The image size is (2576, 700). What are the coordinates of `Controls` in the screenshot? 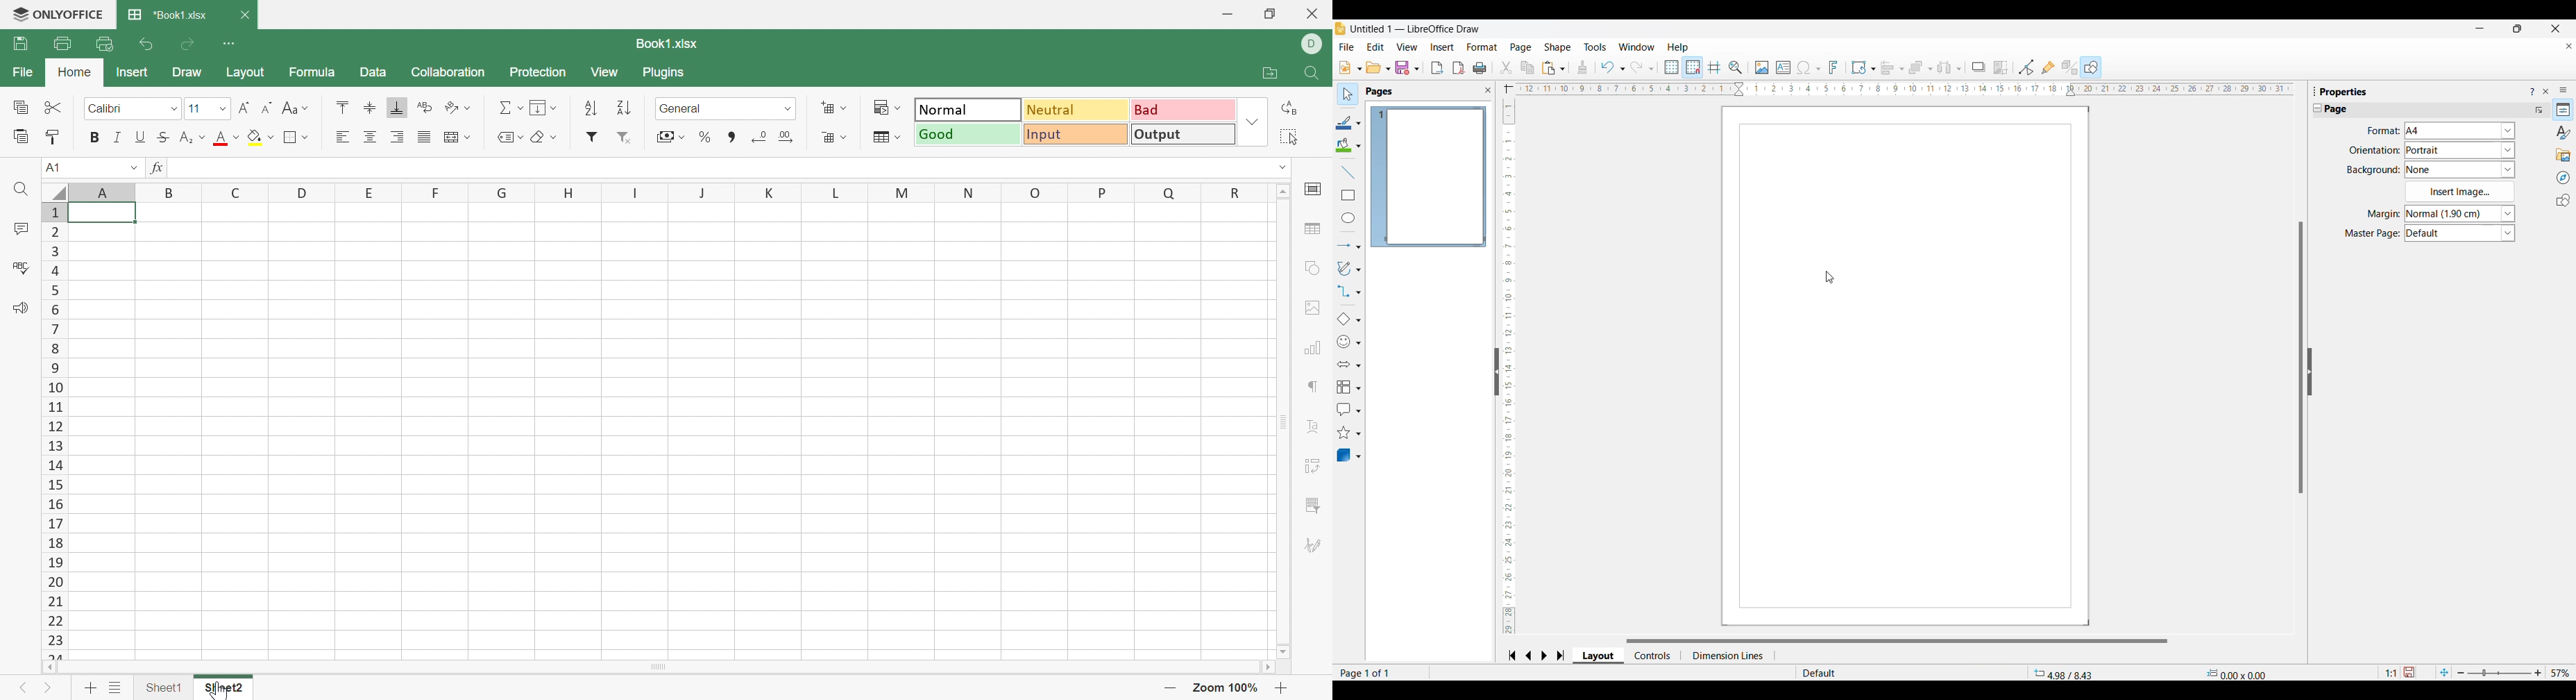 It's located at (1656, 655).